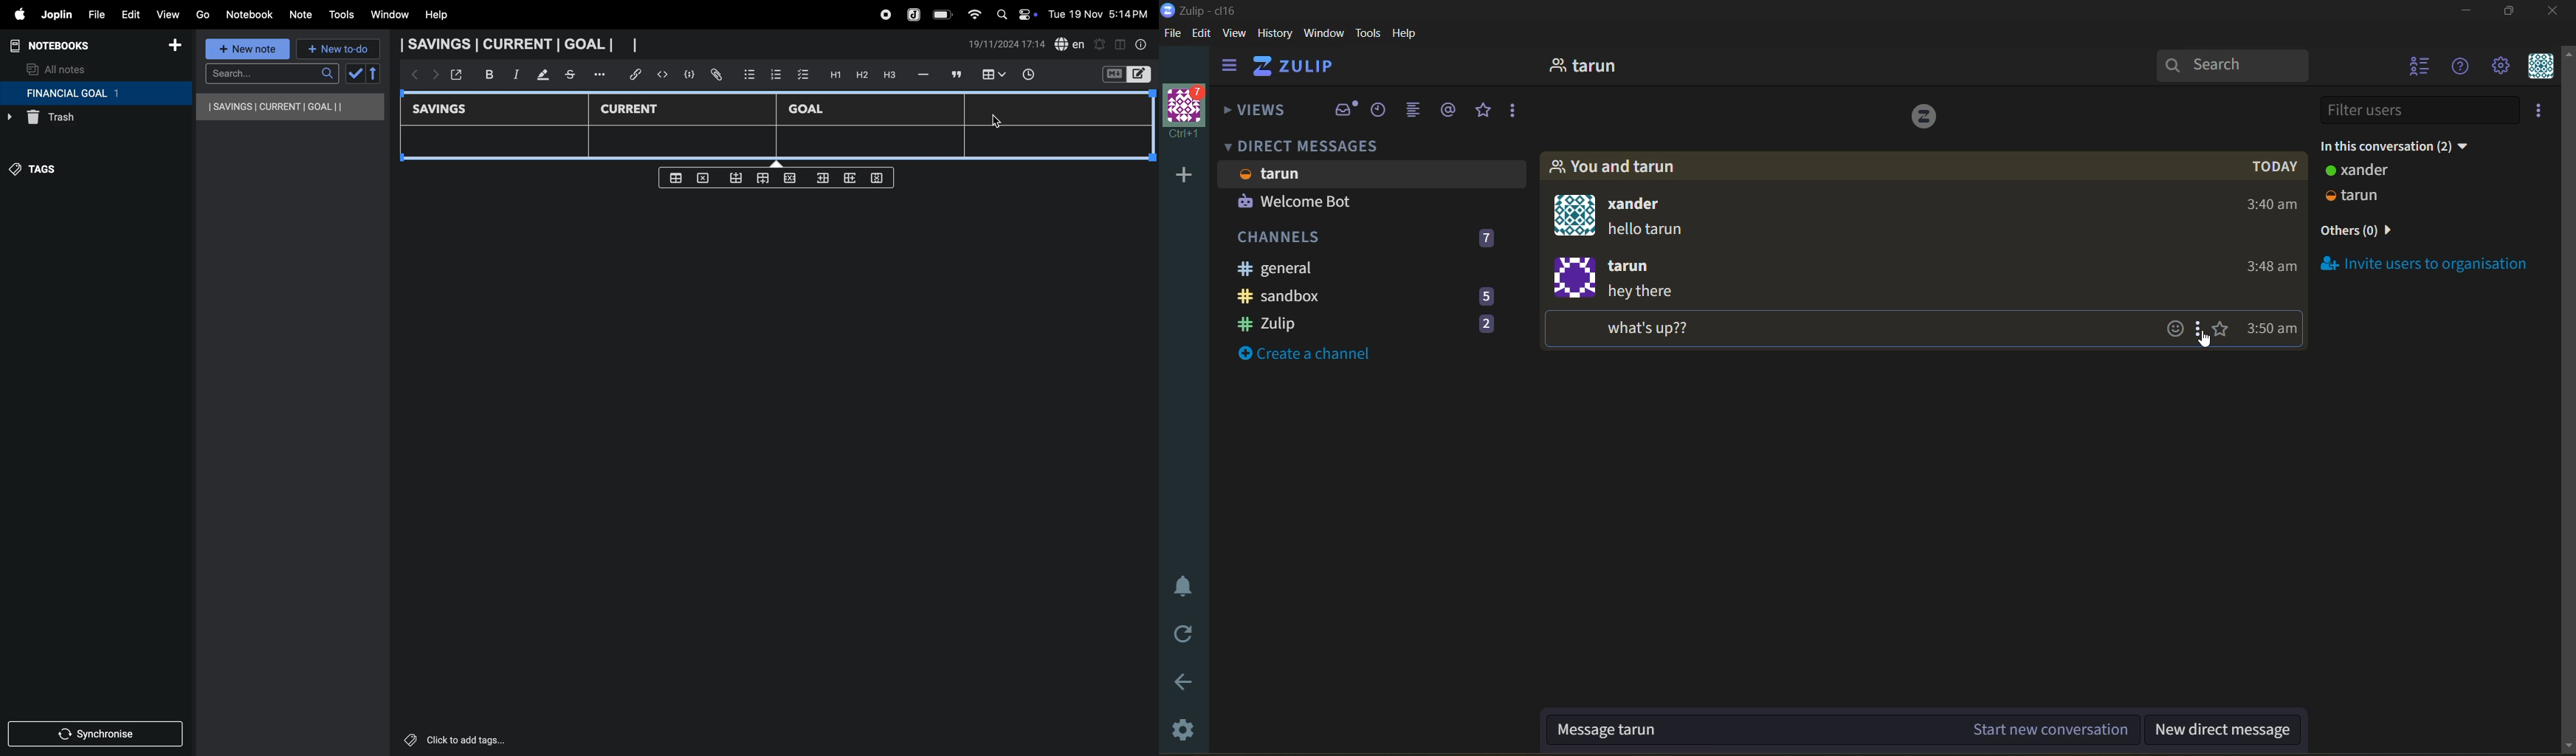 The height and width of the screenshot is (756, 2576). I want to click on add a new organisation, so click(1180, 176).